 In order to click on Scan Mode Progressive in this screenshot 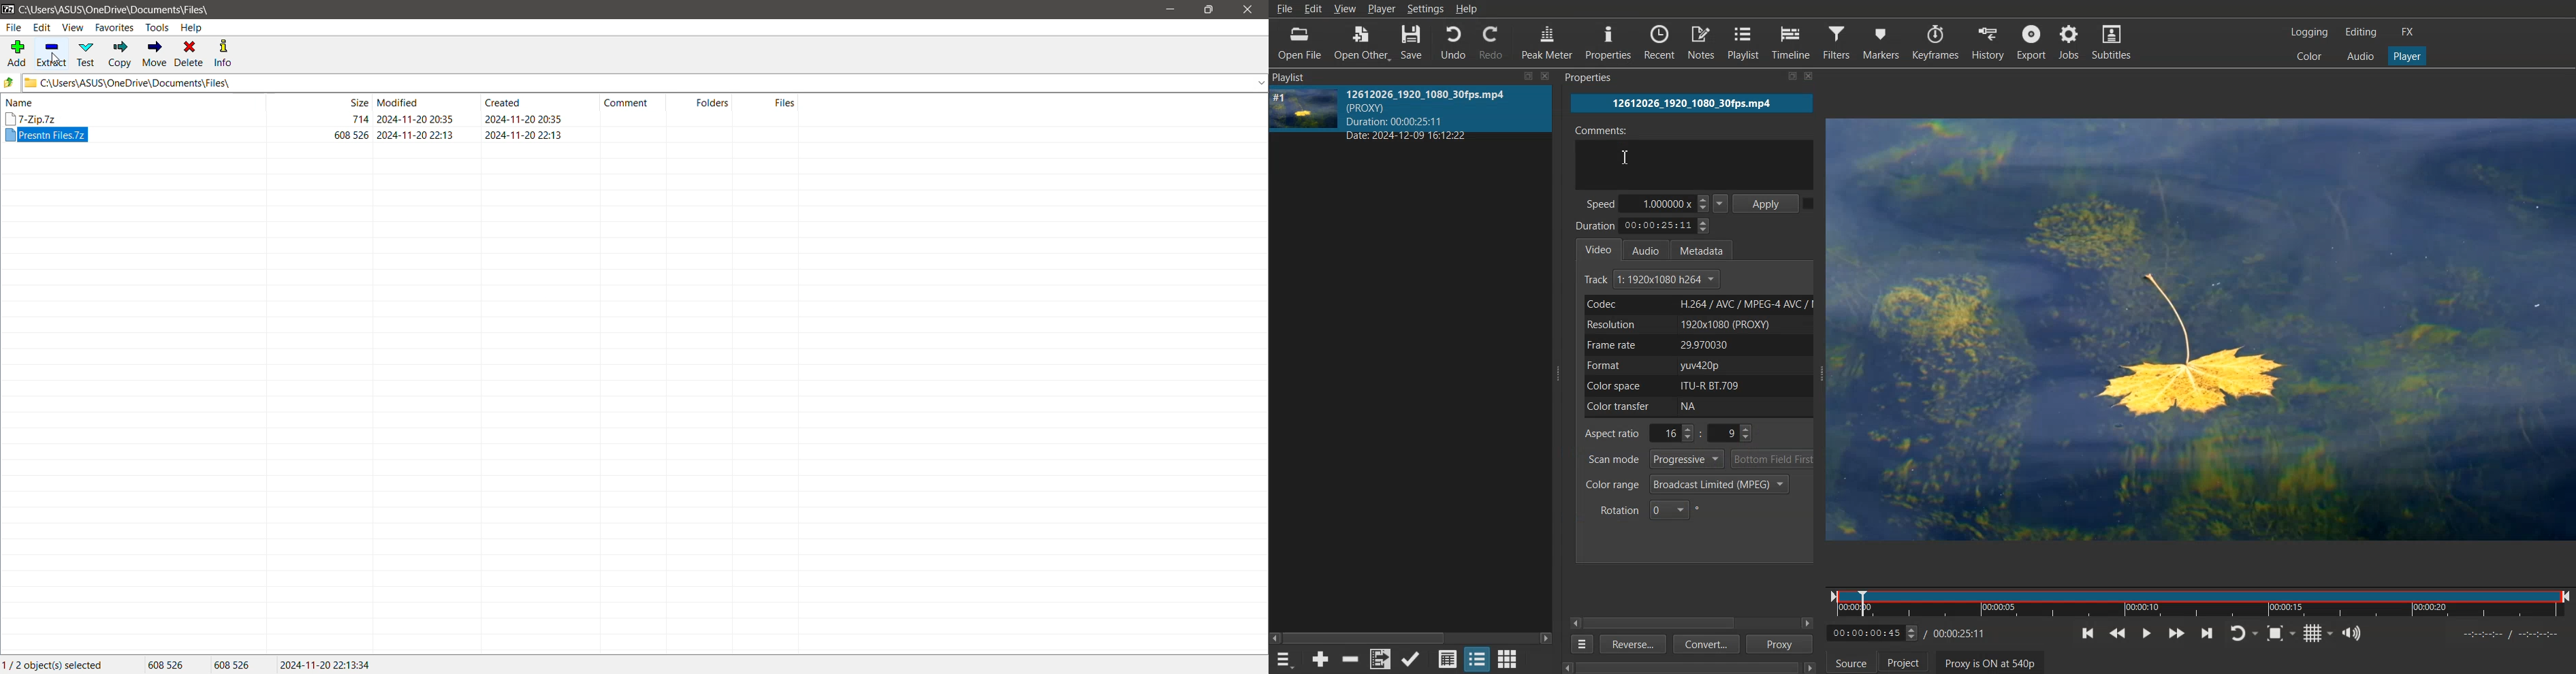, I will do `click(1654, 459)`.